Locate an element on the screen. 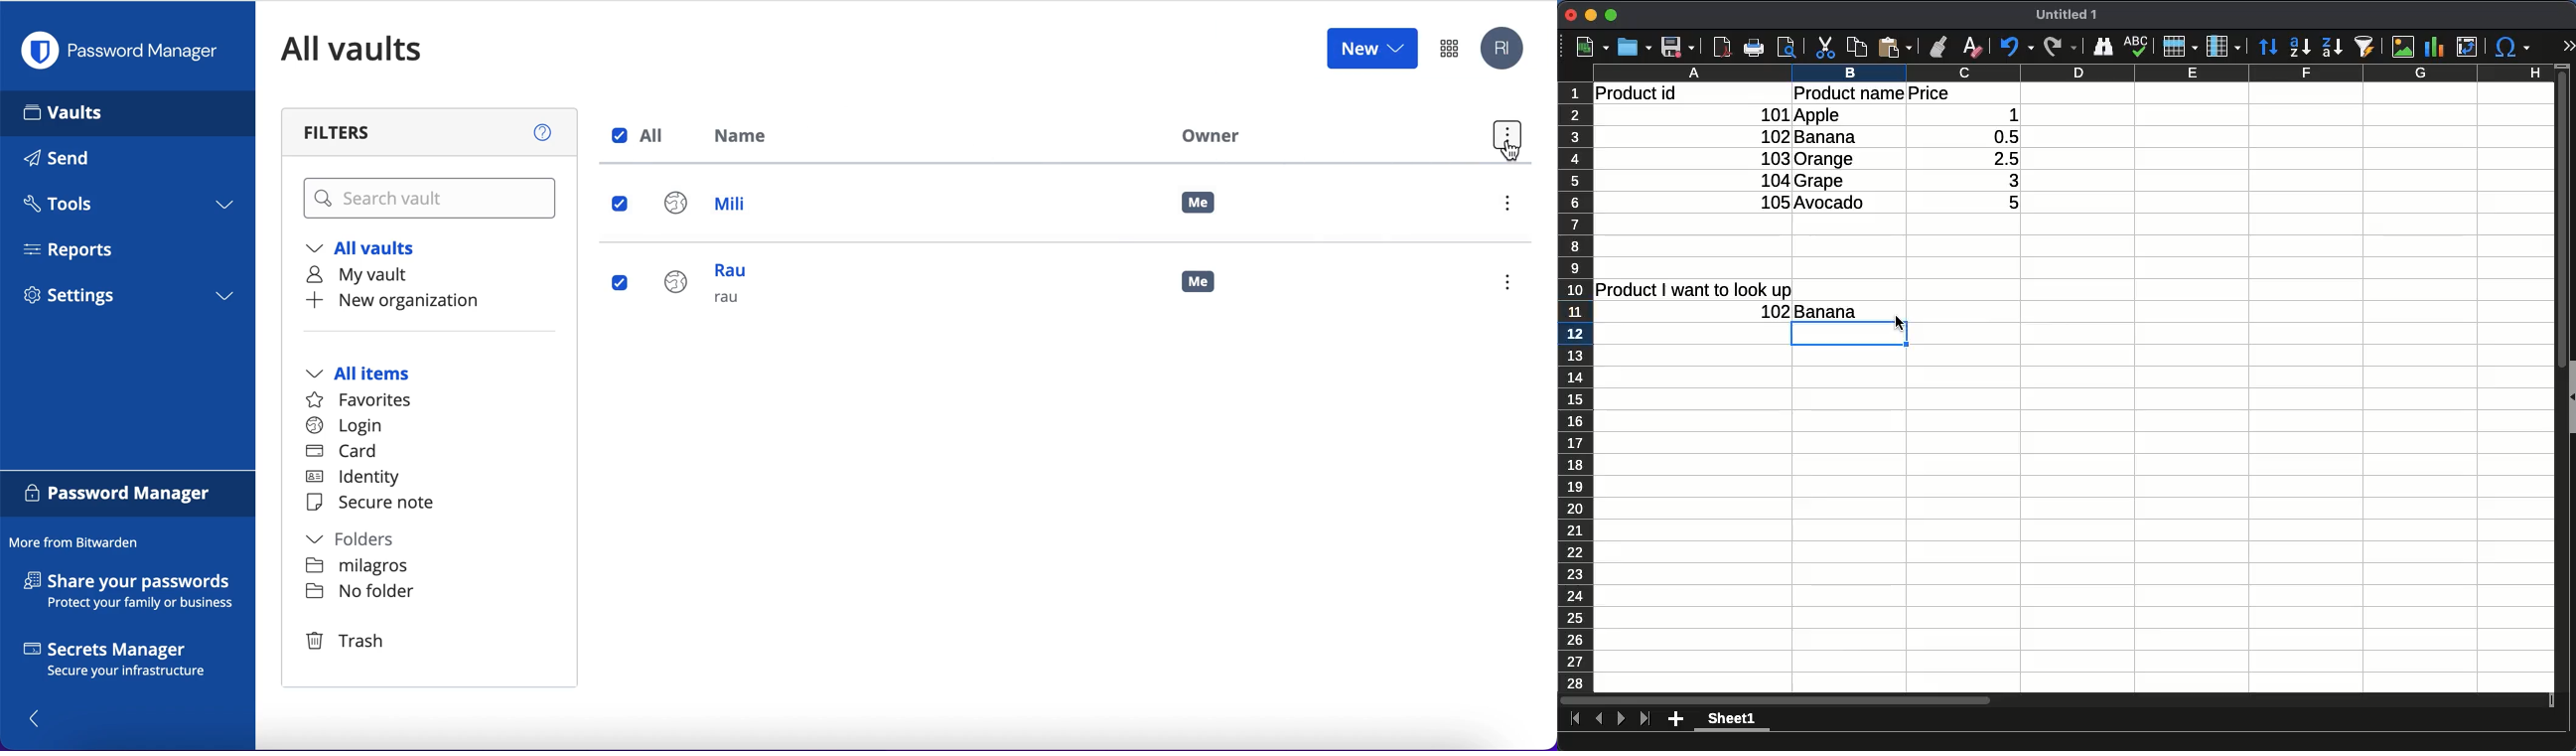 Image resolution: width=2576 pixels, height=756 pixels. print is located at coordinates (1754, 47).